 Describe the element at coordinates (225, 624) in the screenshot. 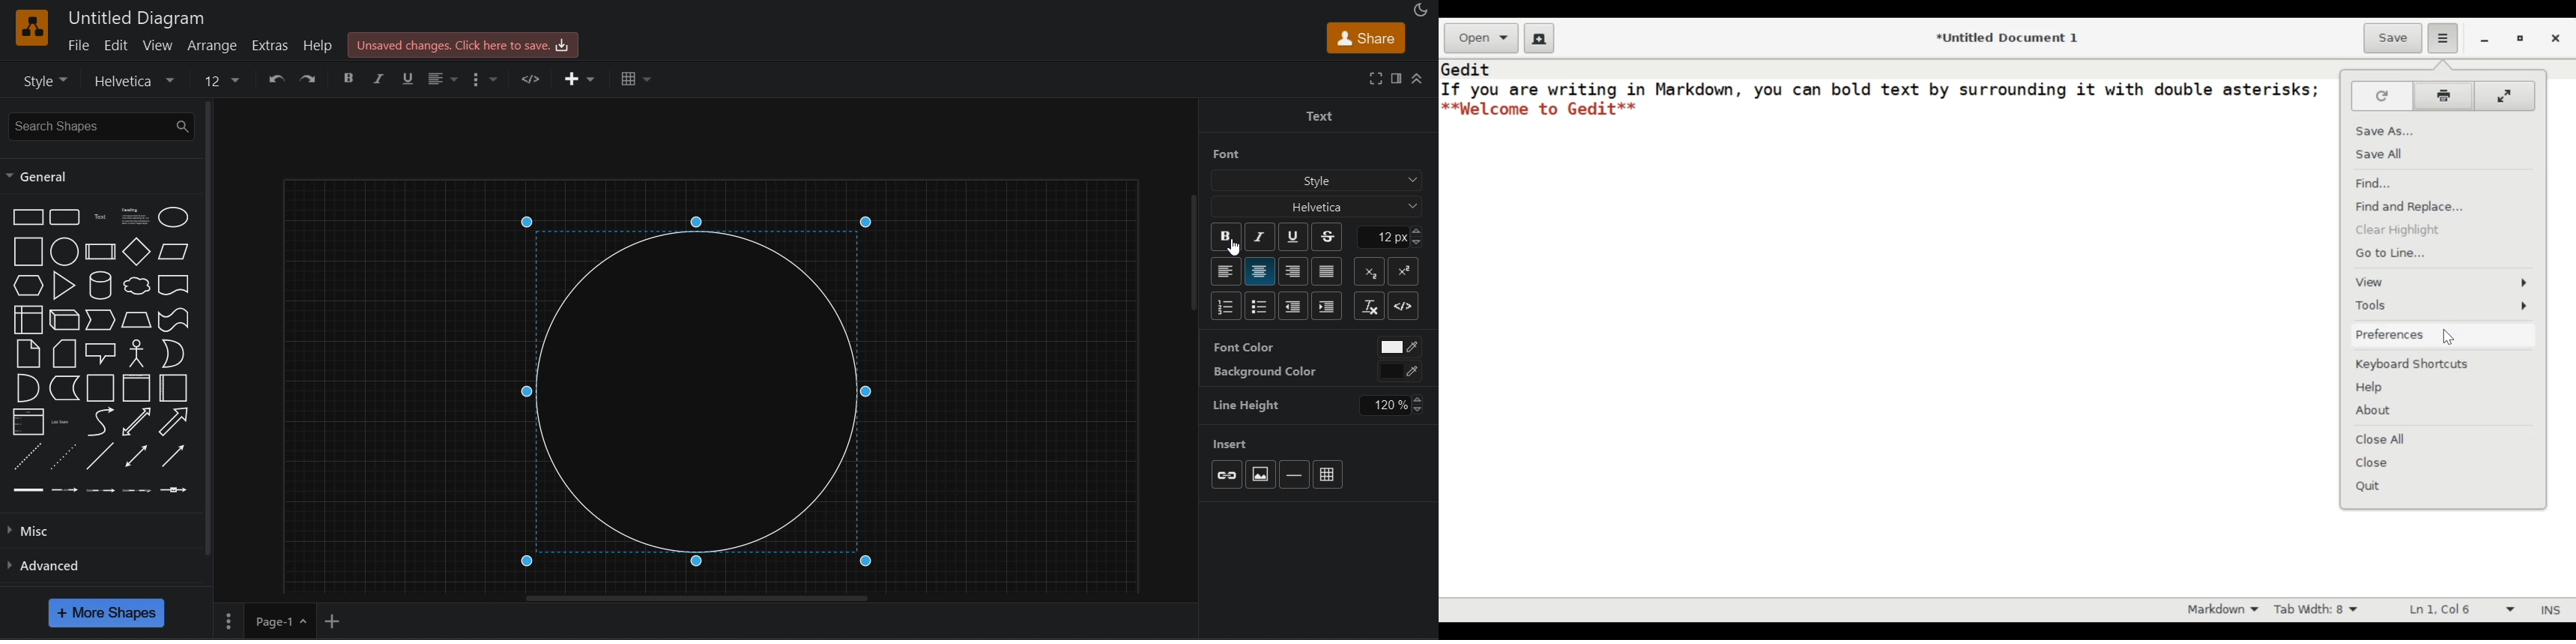

I see `More options` at that location.